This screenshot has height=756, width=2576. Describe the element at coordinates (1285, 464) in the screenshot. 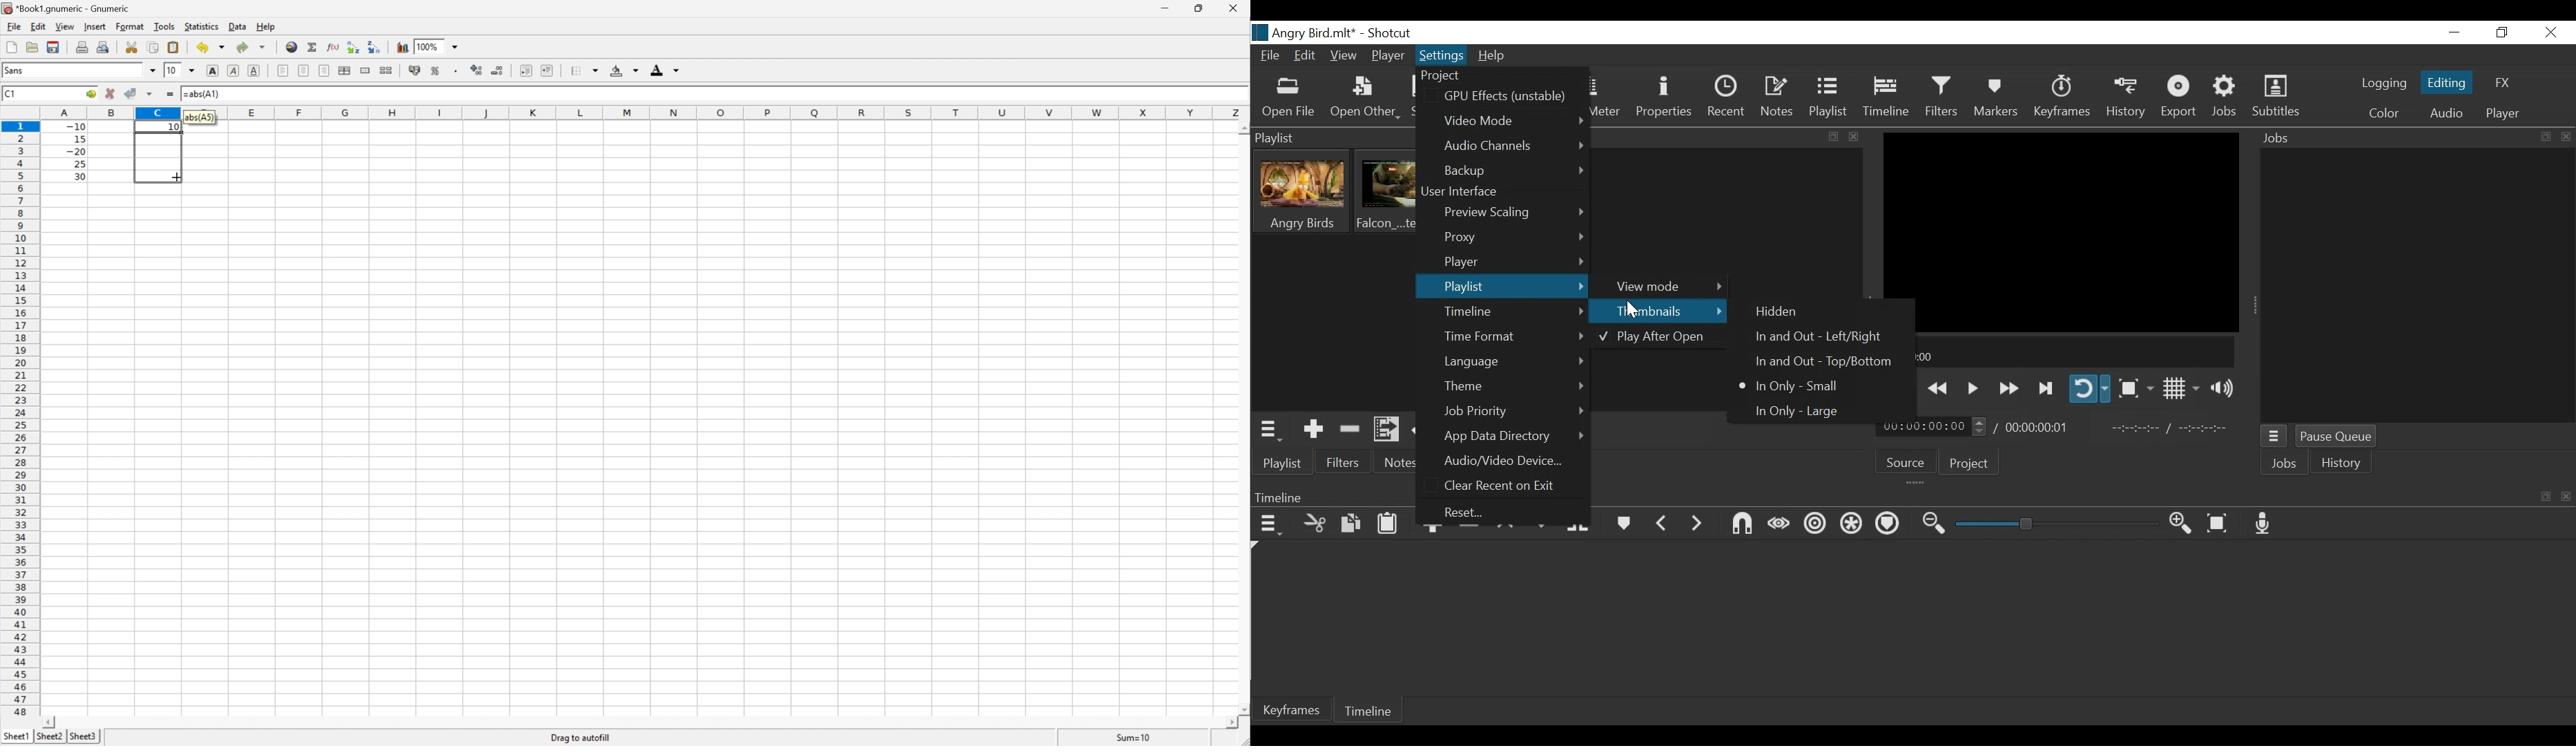

I see `Playlist` at that location.